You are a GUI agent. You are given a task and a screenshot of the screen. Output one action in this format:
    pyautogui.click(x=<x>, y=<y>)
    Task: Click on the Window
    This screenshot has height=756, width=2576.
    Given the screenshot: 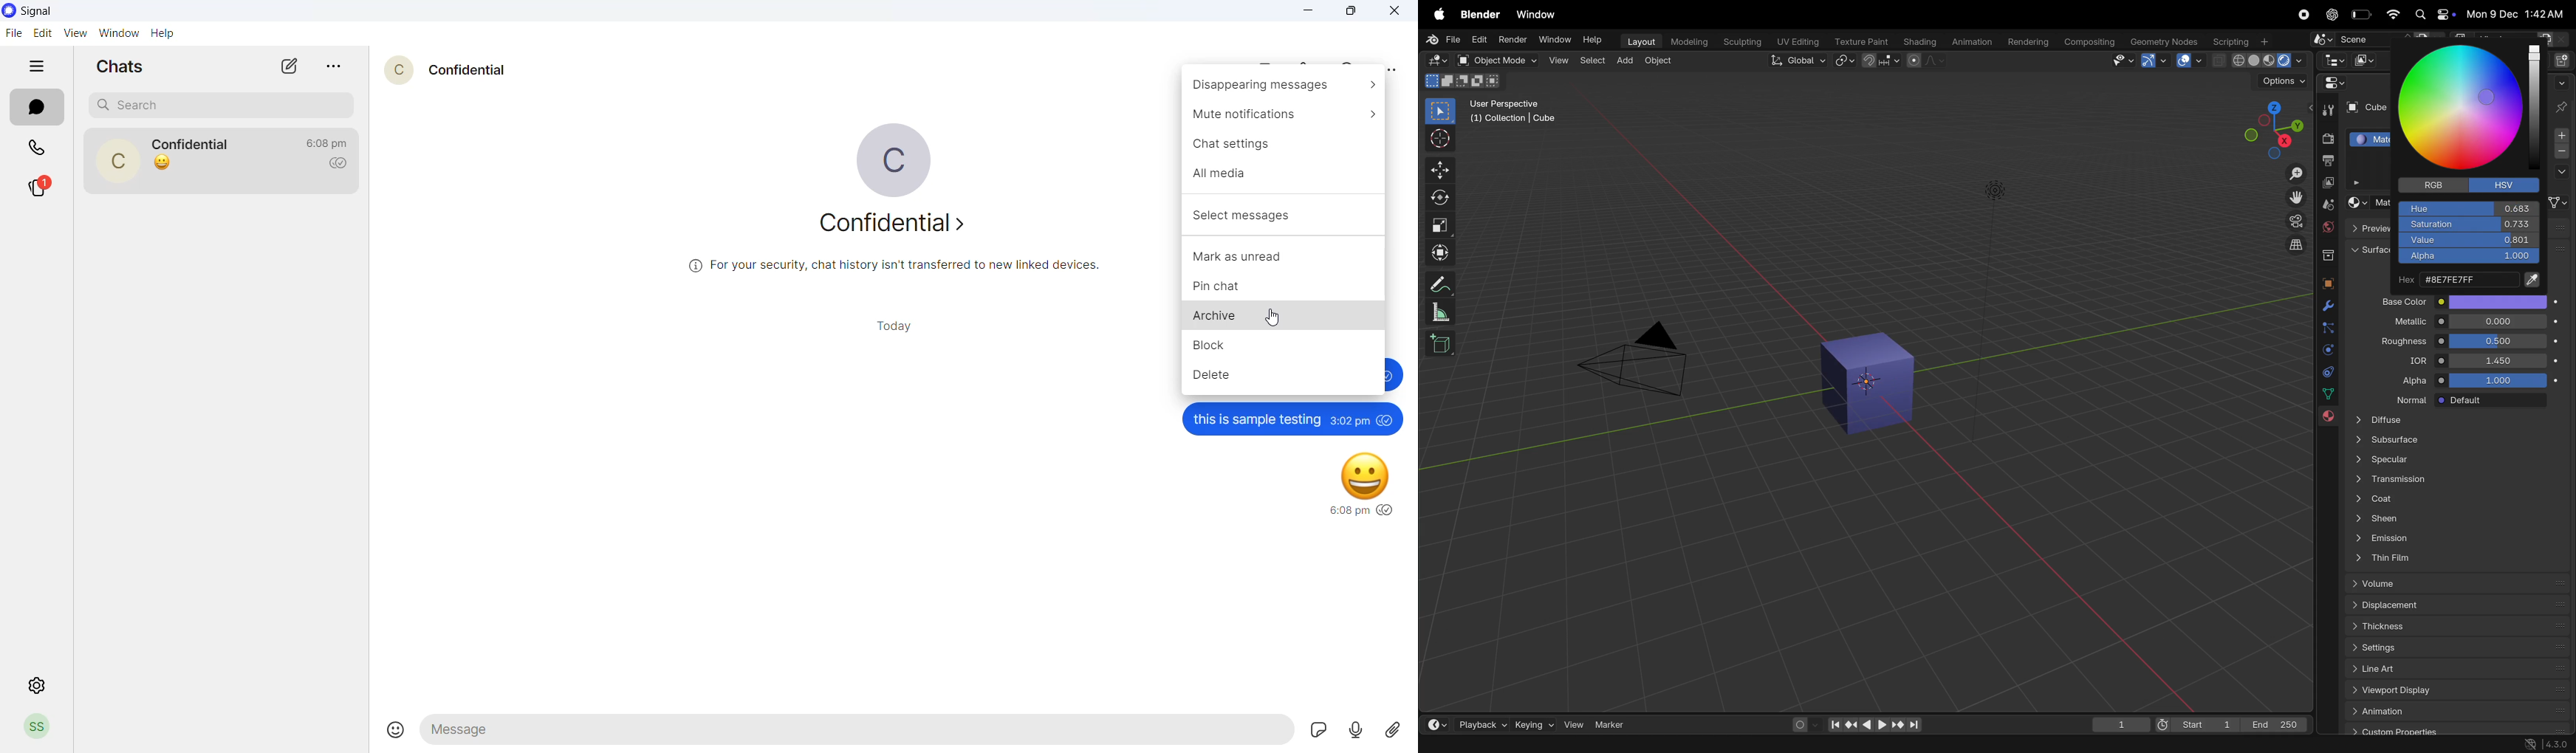 What is the action you would take?
    pyautogui.click(x=1536, y=16)
    